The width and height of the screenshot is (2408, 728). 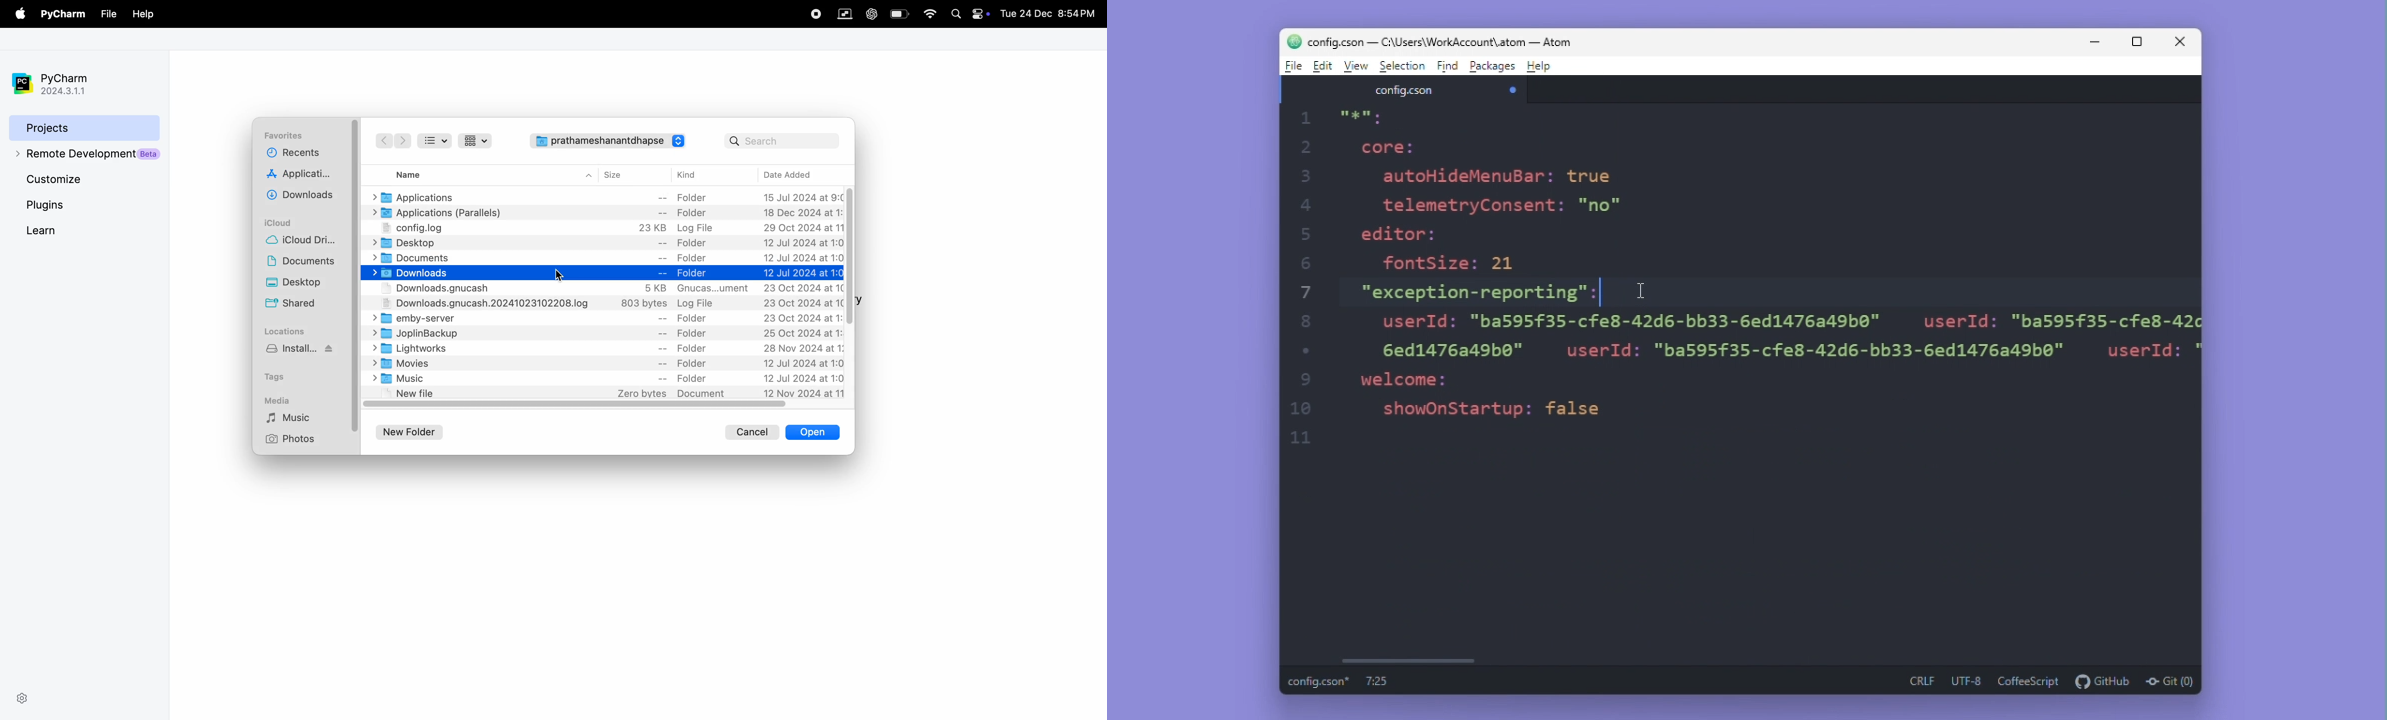 I want to click on icon view, so click(x=478, y=140).